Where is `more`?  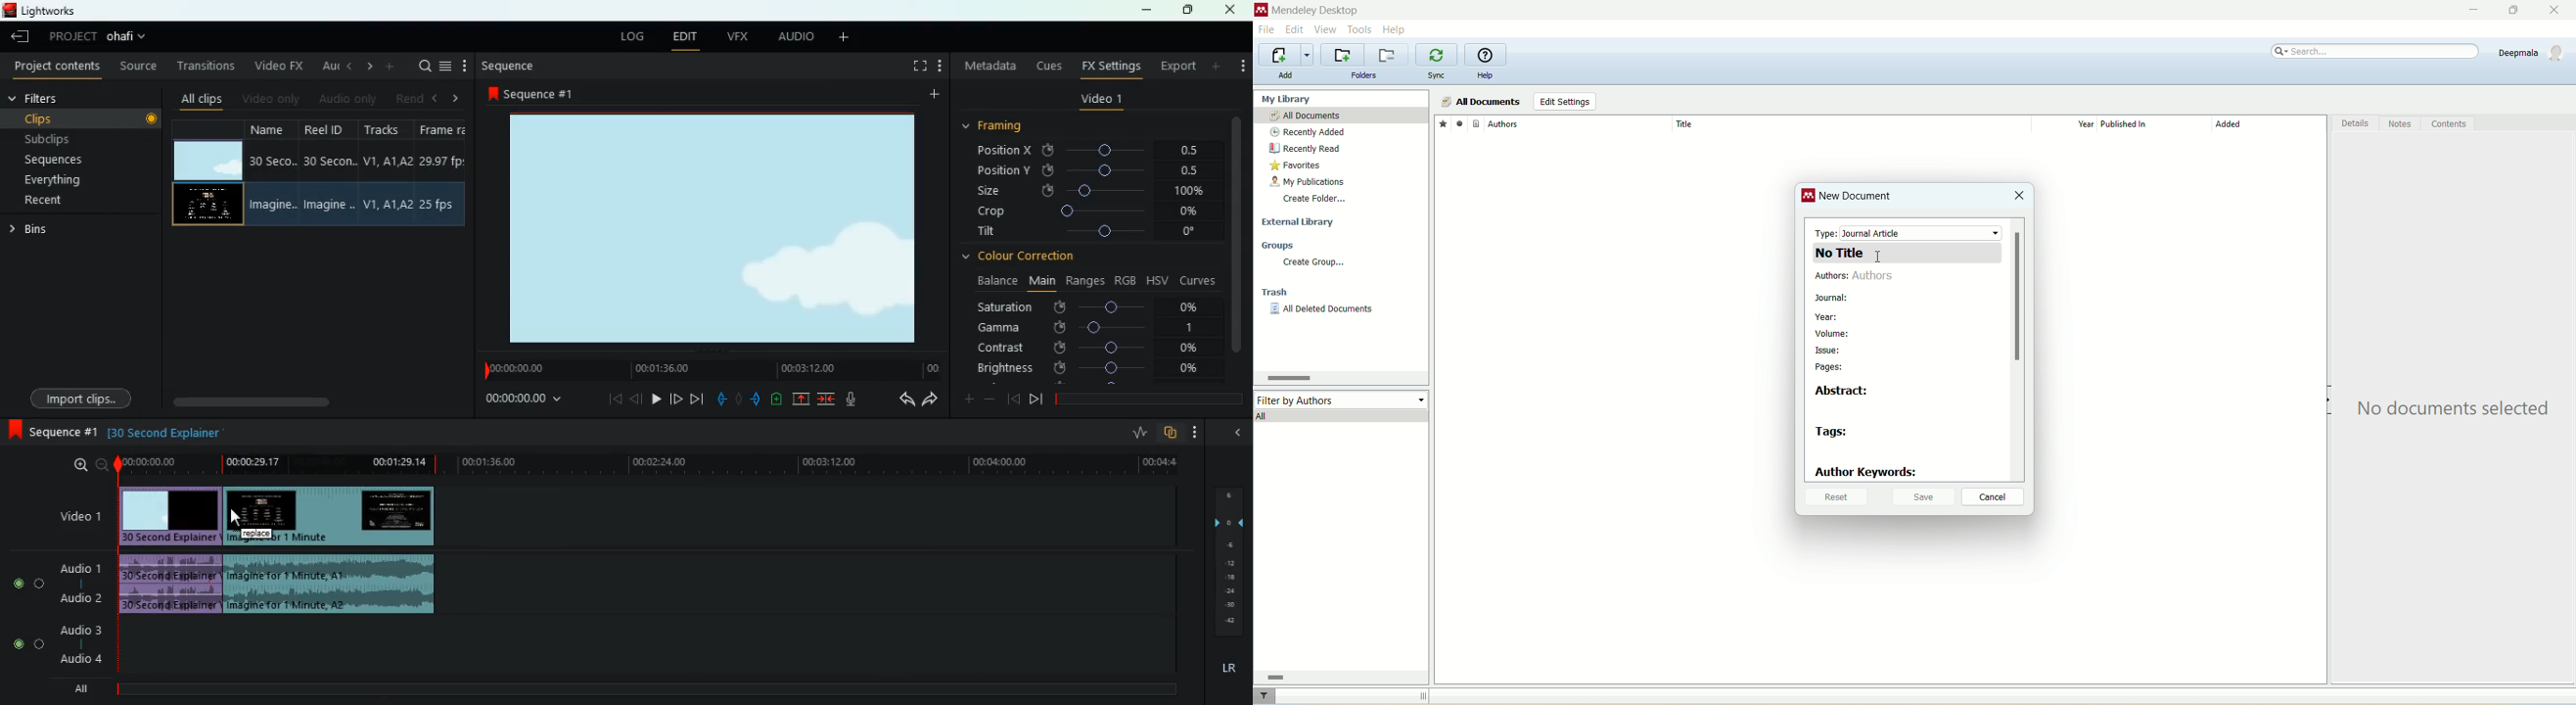
more is located at coordinates (1218, 66).